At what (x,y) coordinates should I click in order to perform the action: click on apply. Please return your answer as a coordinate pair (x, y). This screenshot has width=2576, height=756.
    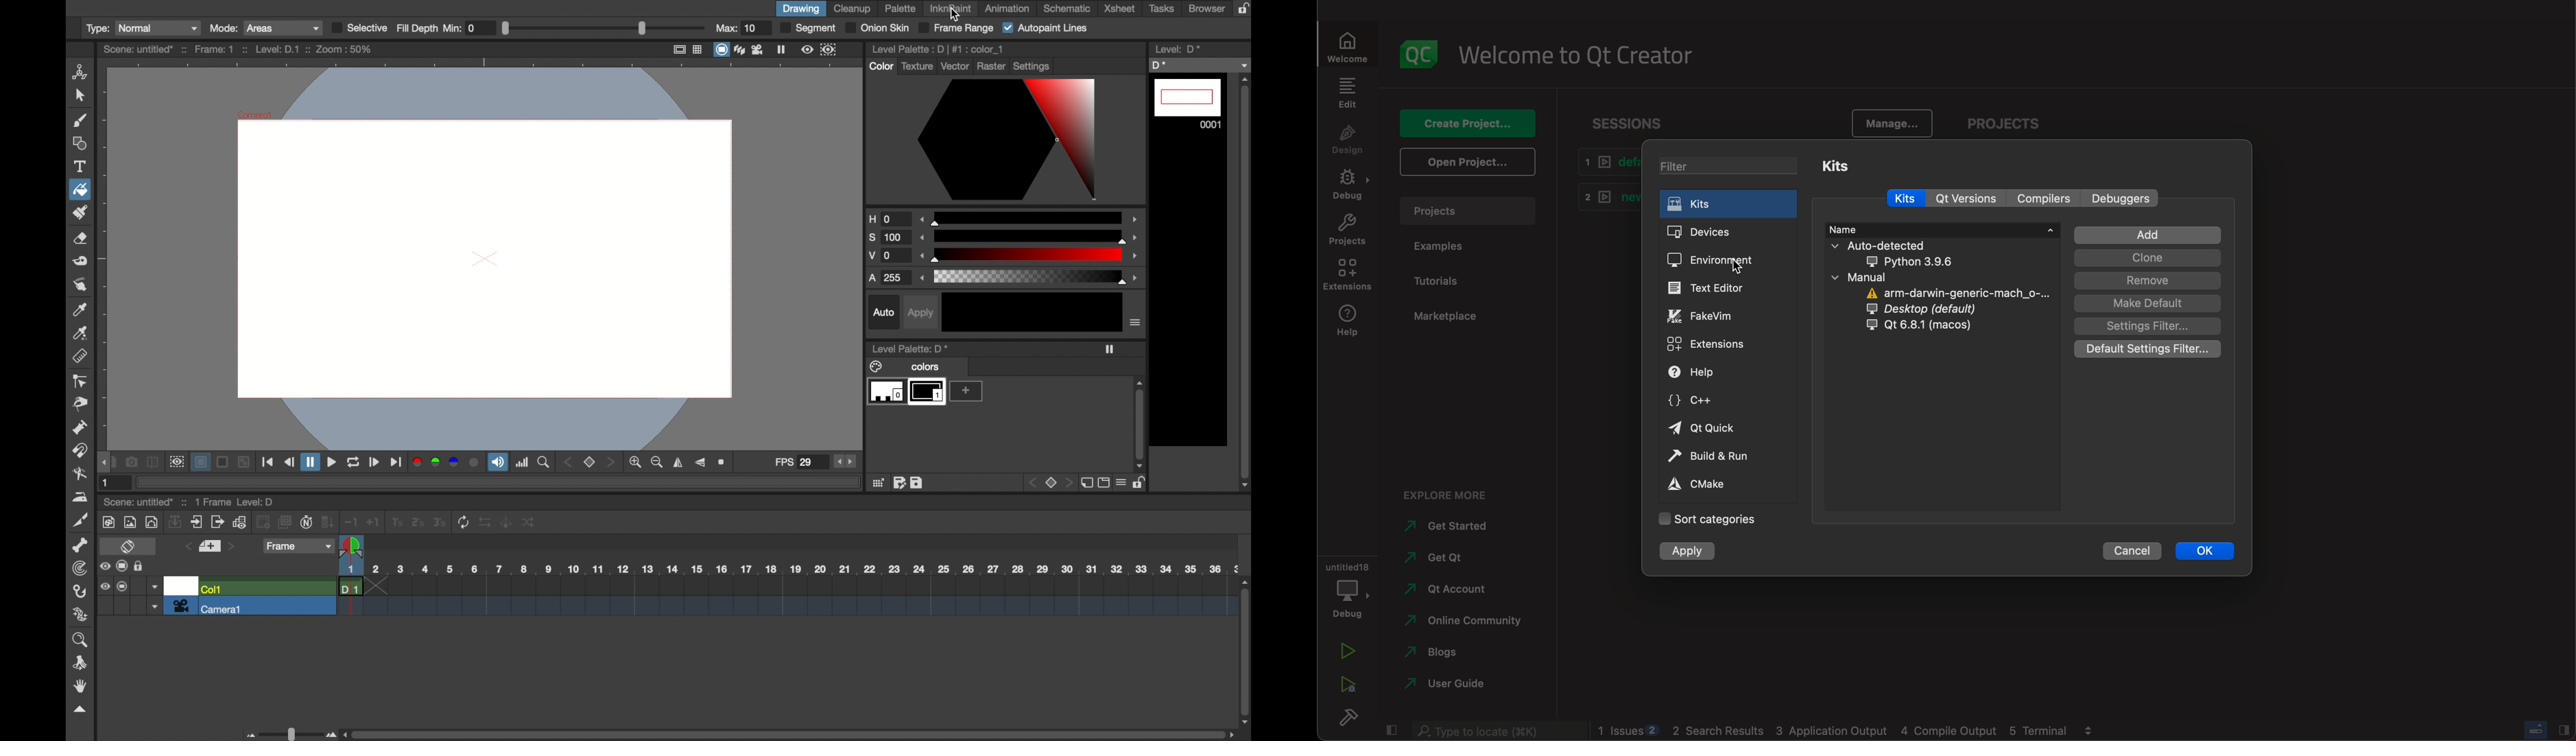
    Looking at the image, I should click on (919, 312).